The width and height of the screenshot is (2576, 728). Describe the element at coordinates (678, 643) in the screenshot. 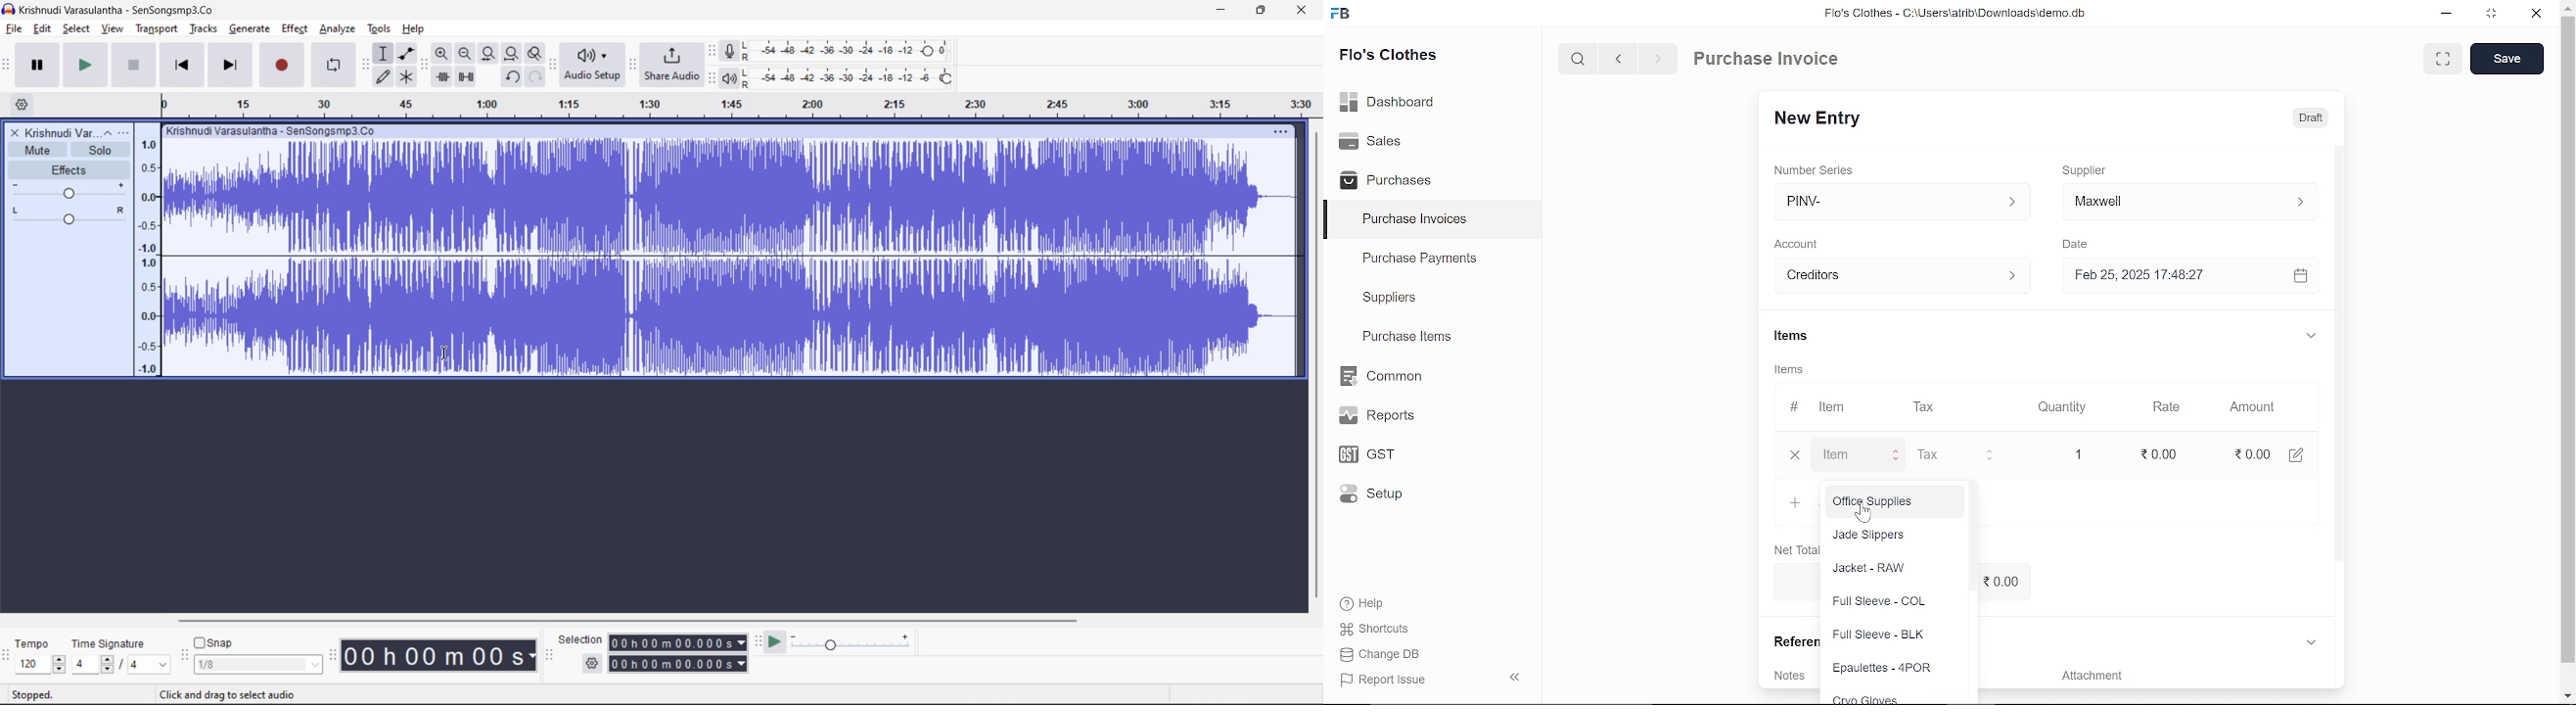

I see `00 h 00m 00.000s` at that location.